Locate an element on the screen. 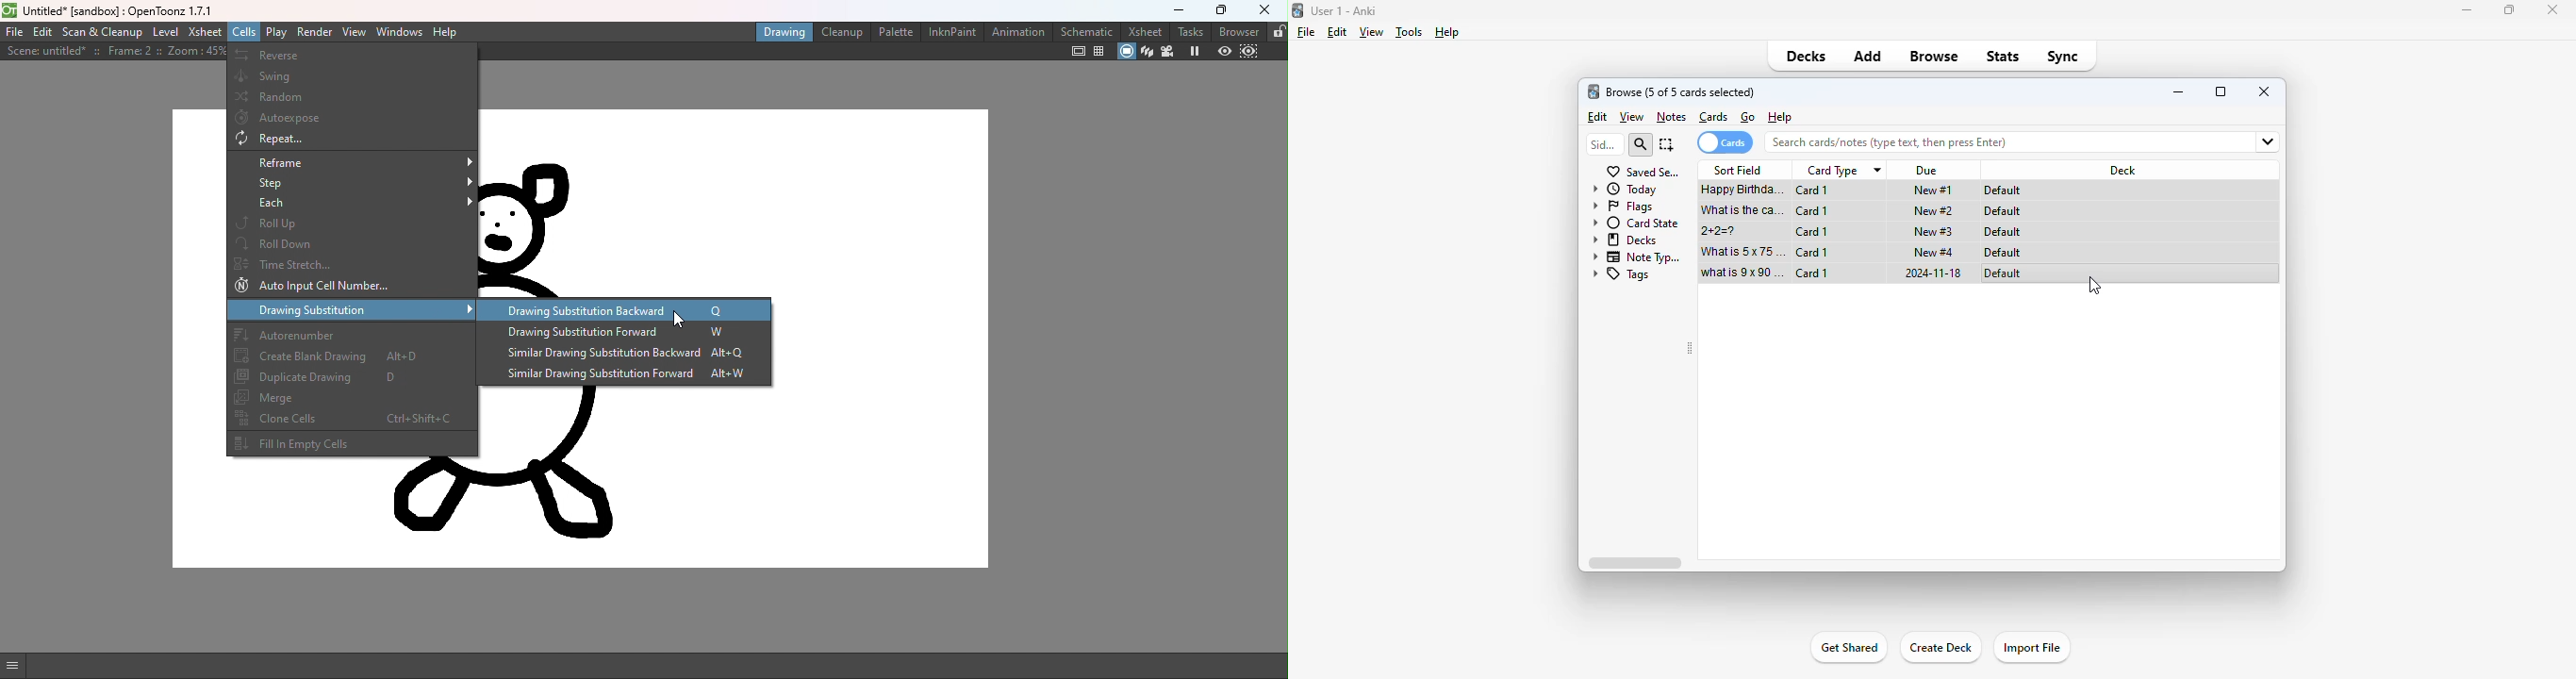  deck is located at coordinates (2124, 170).